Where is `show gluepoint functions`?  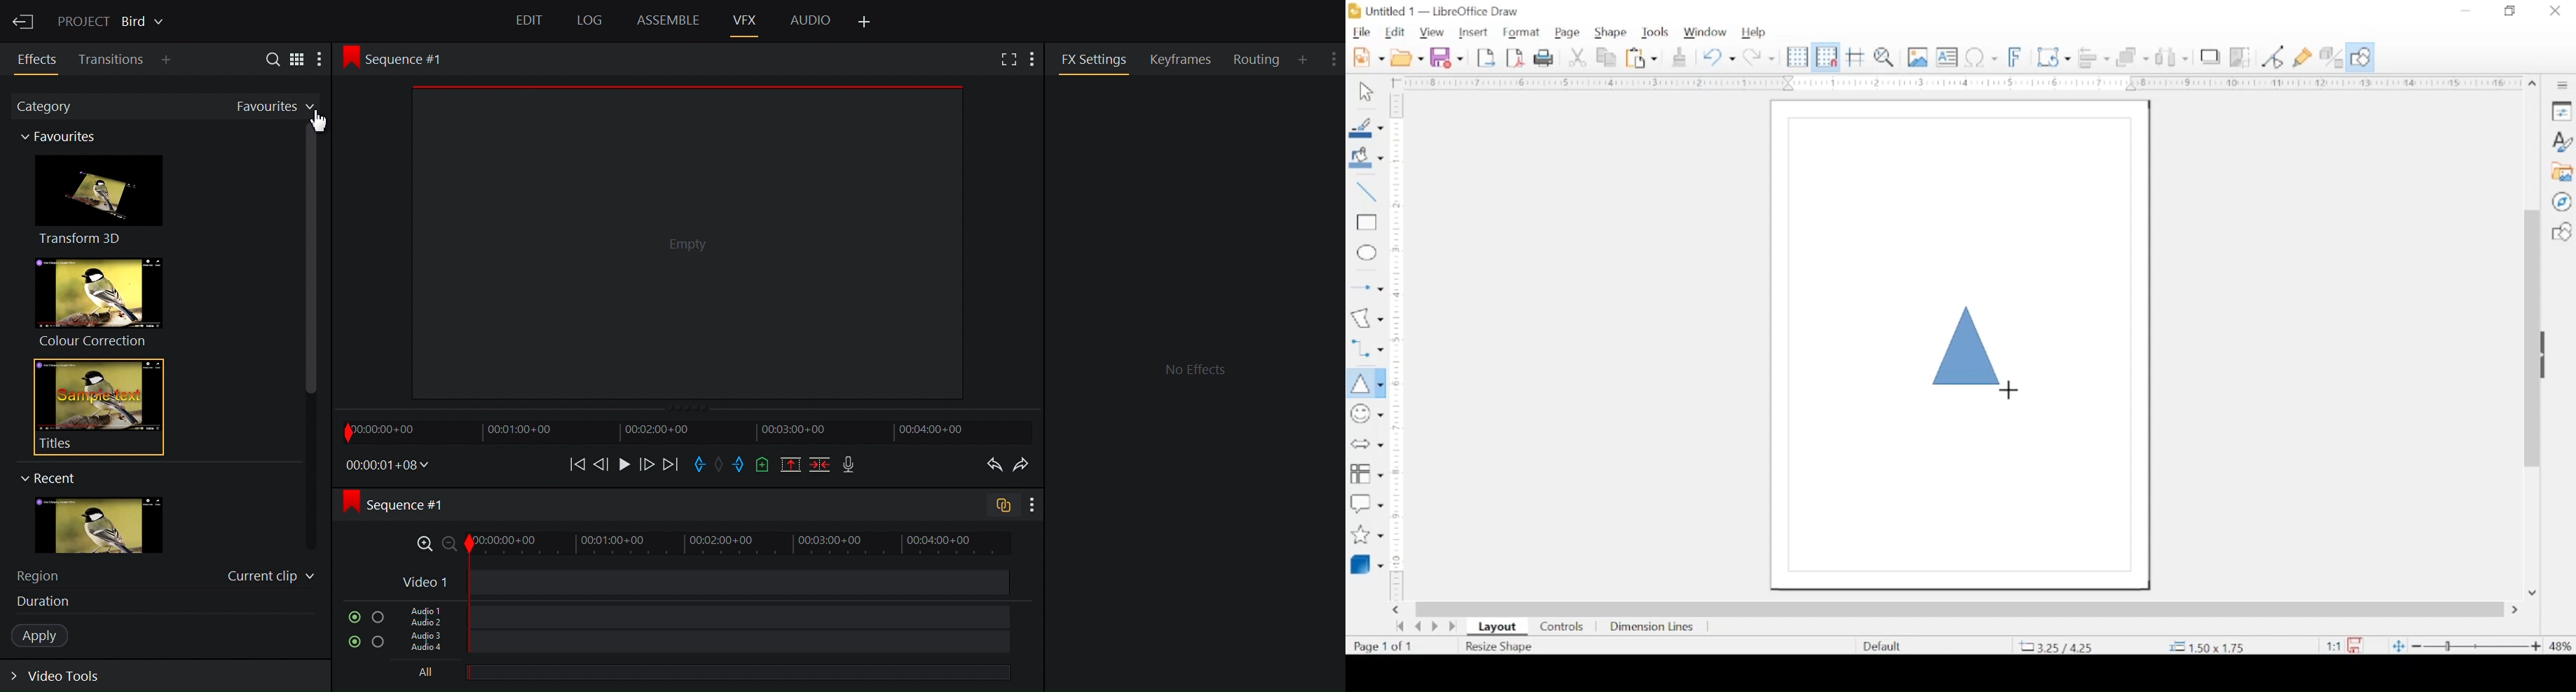 show gluepoint functions is located at coordinates (2303, 58).